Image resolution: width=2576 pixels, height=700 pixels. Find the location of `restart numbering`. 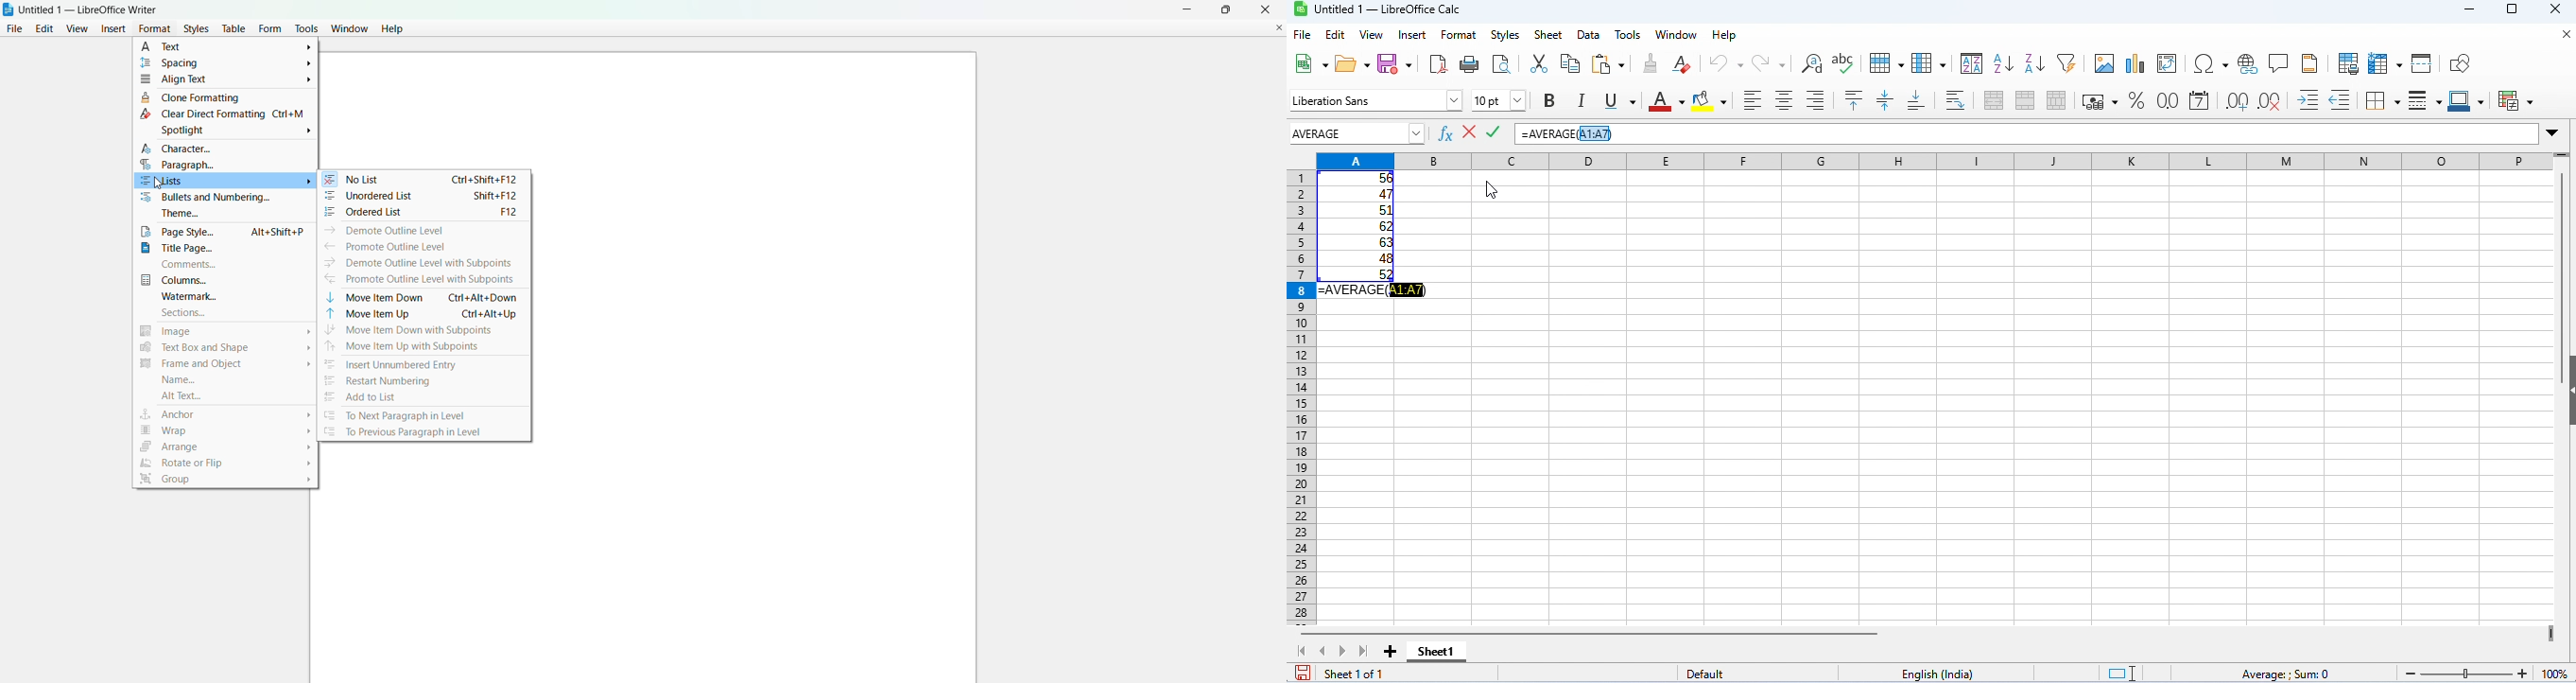

restart numbering is located at coordinates (377, 381).